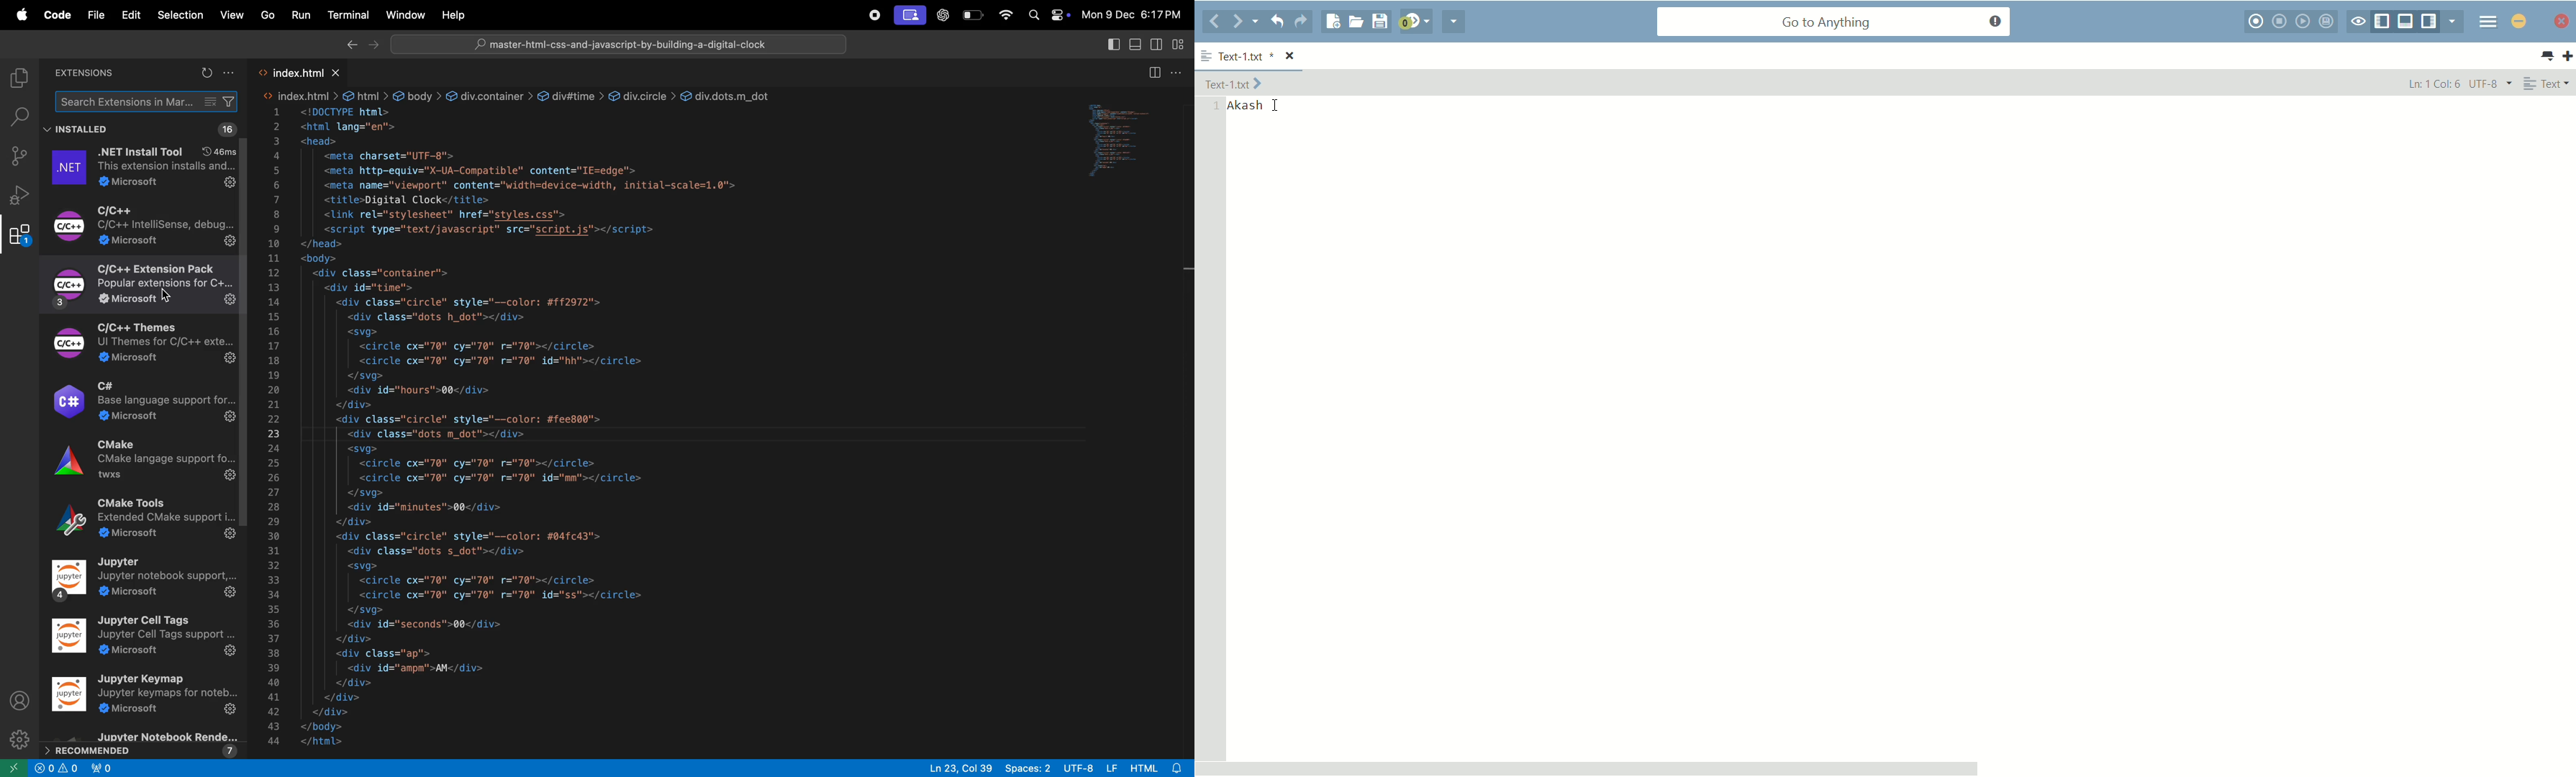 This screenshot has height=784, width=2576. I want to click on Go, so click(268, 15).